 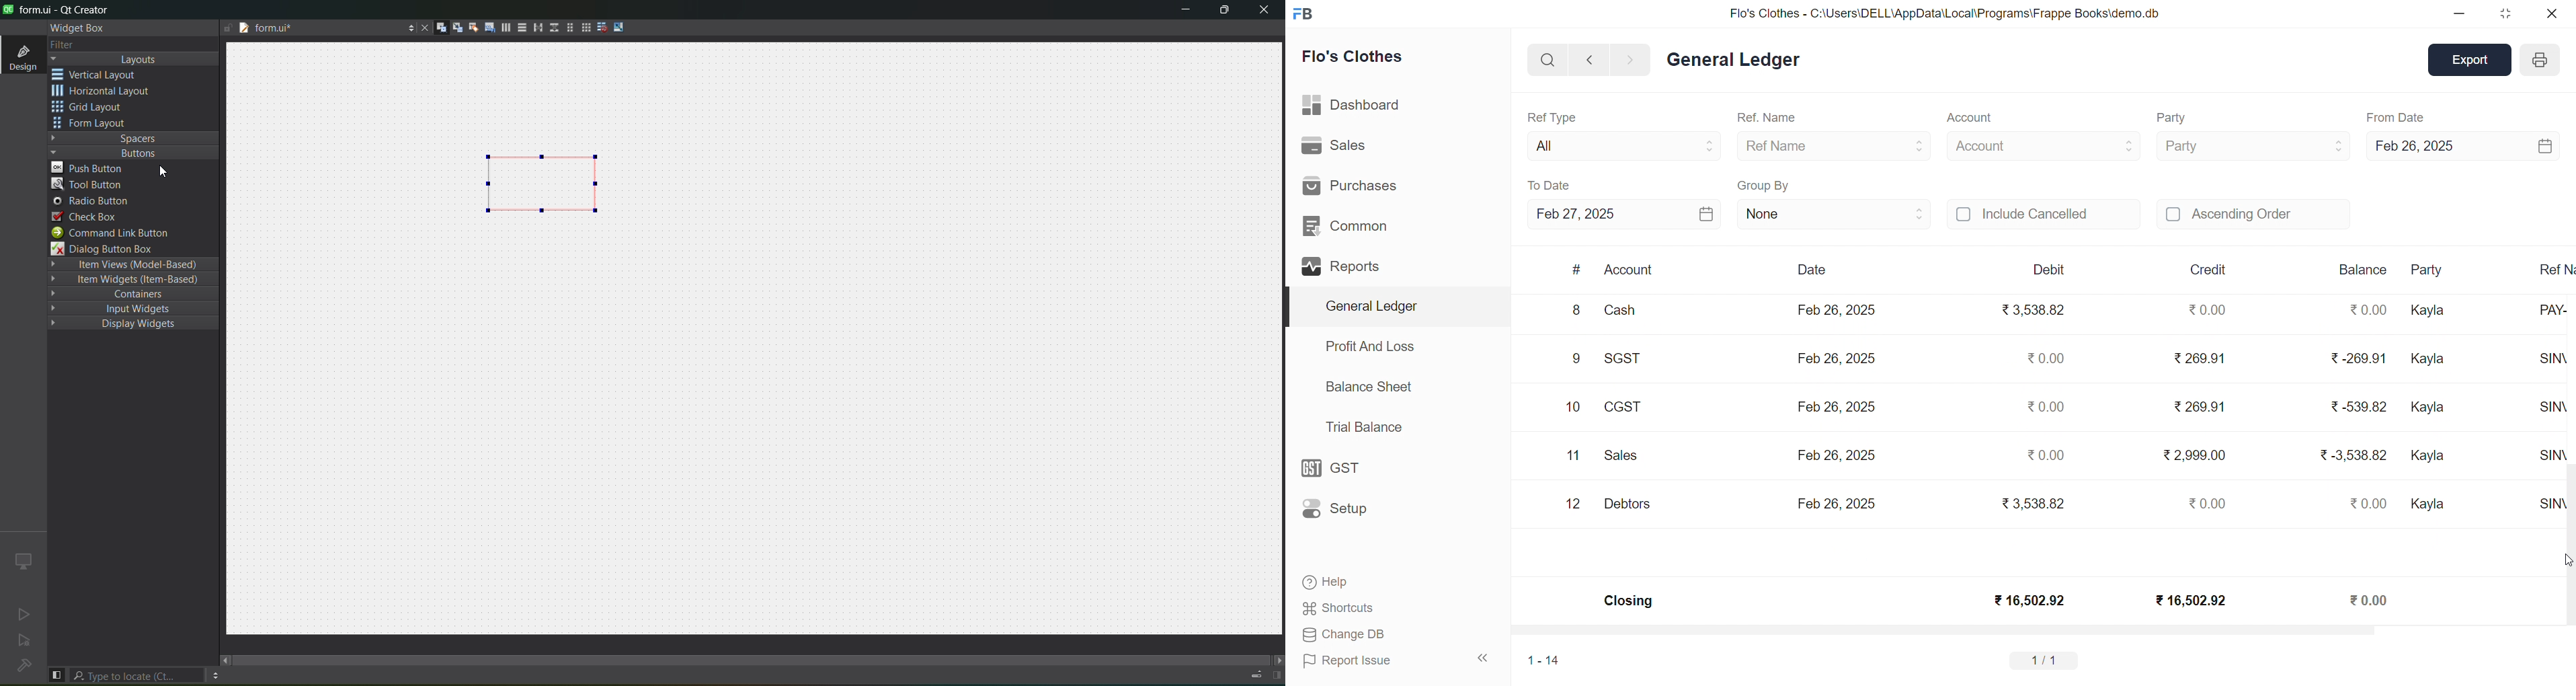 What do you see at coordinates (2358, 409) in the screenshot?
I see `₹-539.82` at bounding box center [2358, 409].